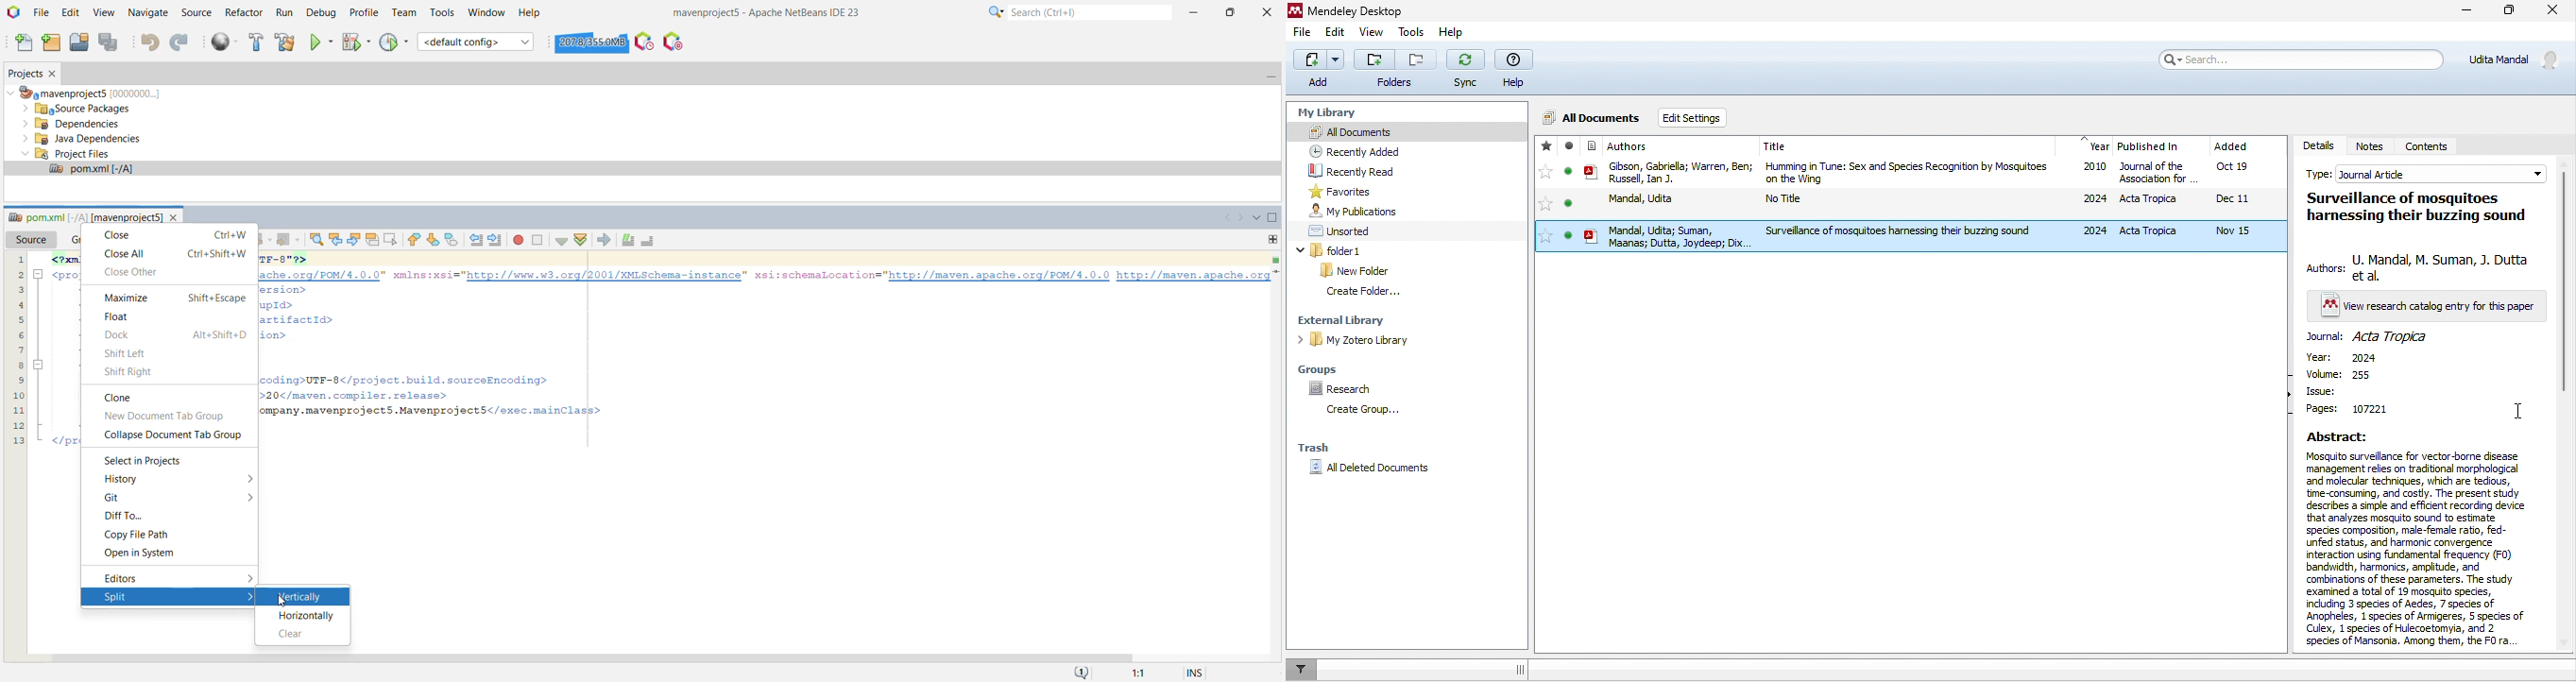 The image size is (2576, 700). Describe the element at coordinates (2348, 374) in the screenshot. I see `volume:255` at that location.